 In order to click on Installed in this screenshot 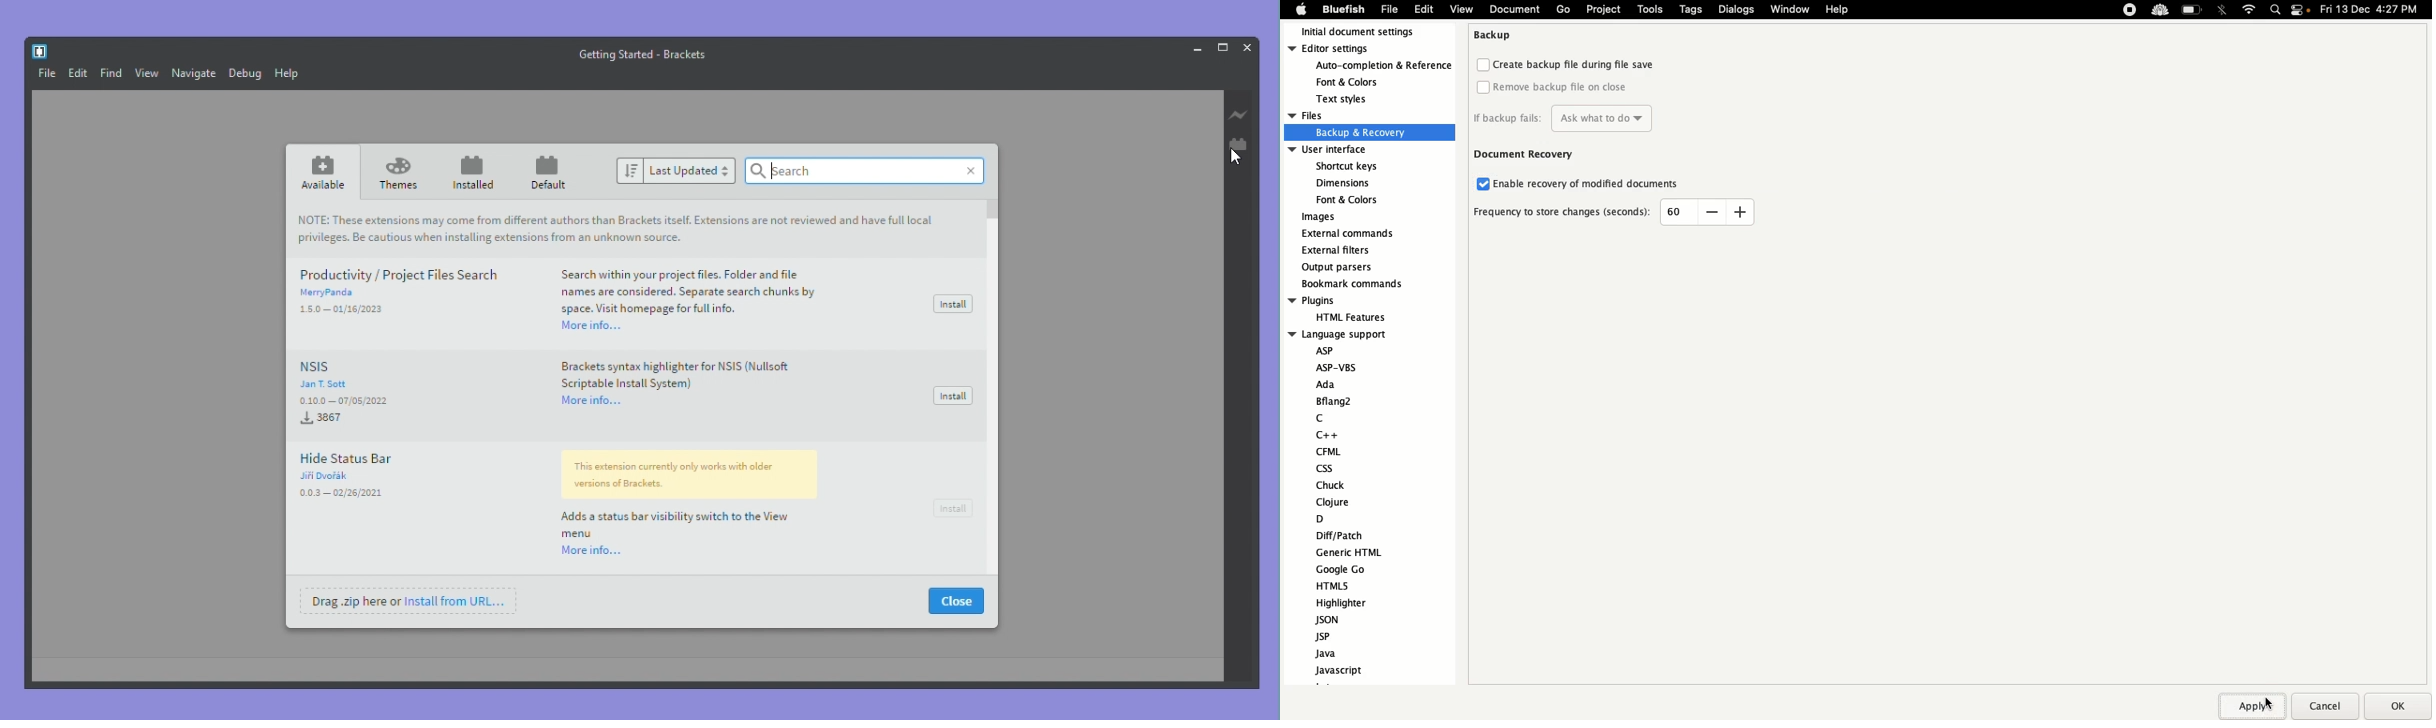, I will do `click(474, 172)`.